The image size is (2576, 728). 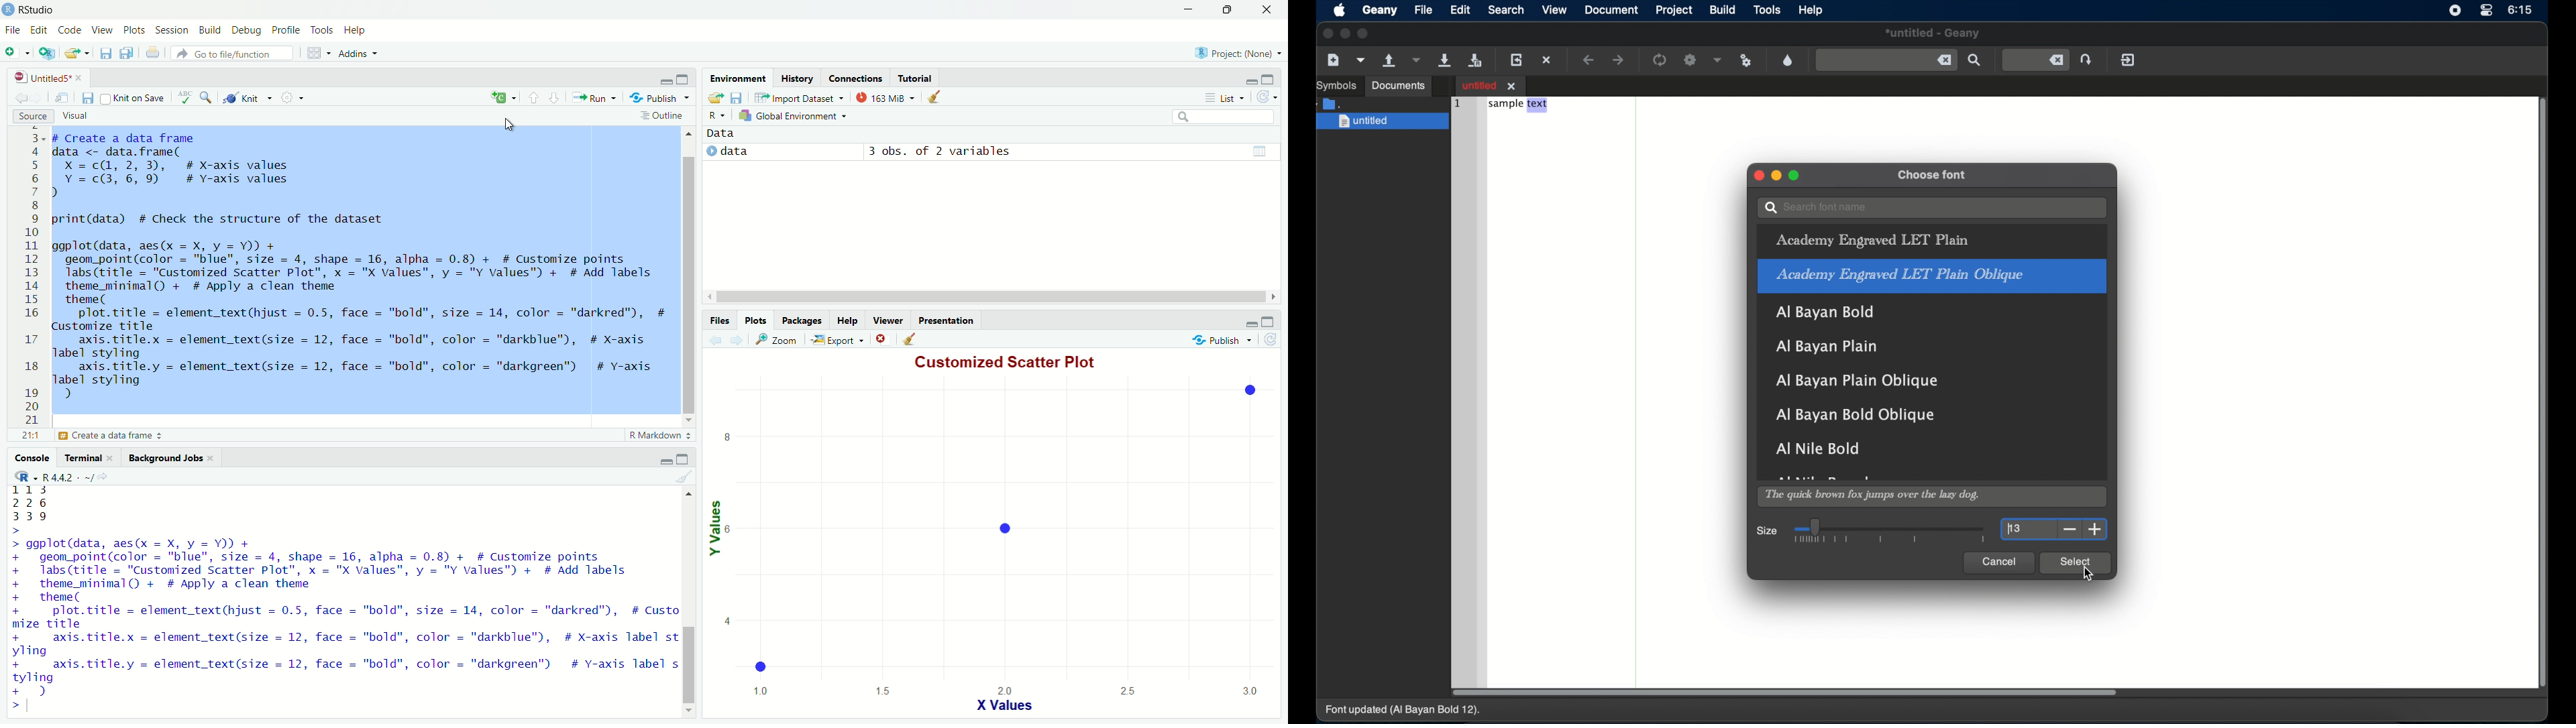 What do you see at coordinates (1002, 697) in the screenshot?
I see `X Values` at bounding box center [1002, 697].